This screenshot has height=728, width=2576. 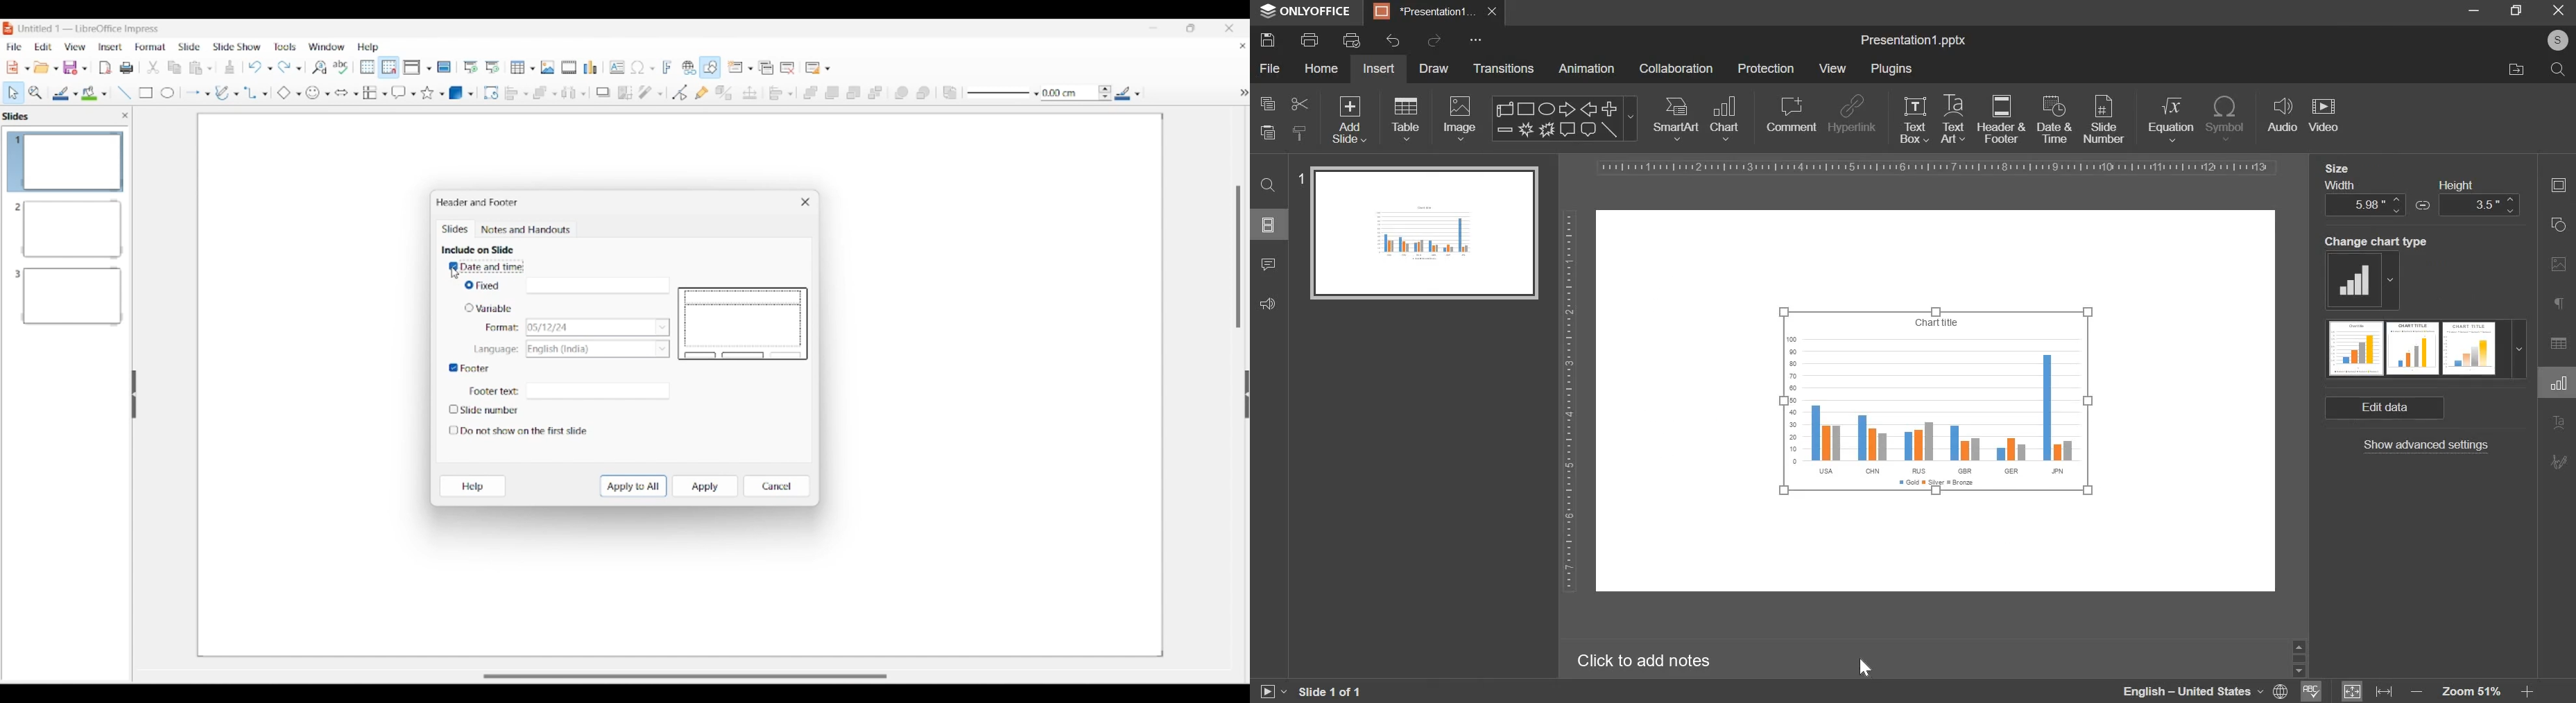 What do you see at coordinates (1504, 69) in the screenshot?
I see `transitions` at bounding box center [1504, 69].